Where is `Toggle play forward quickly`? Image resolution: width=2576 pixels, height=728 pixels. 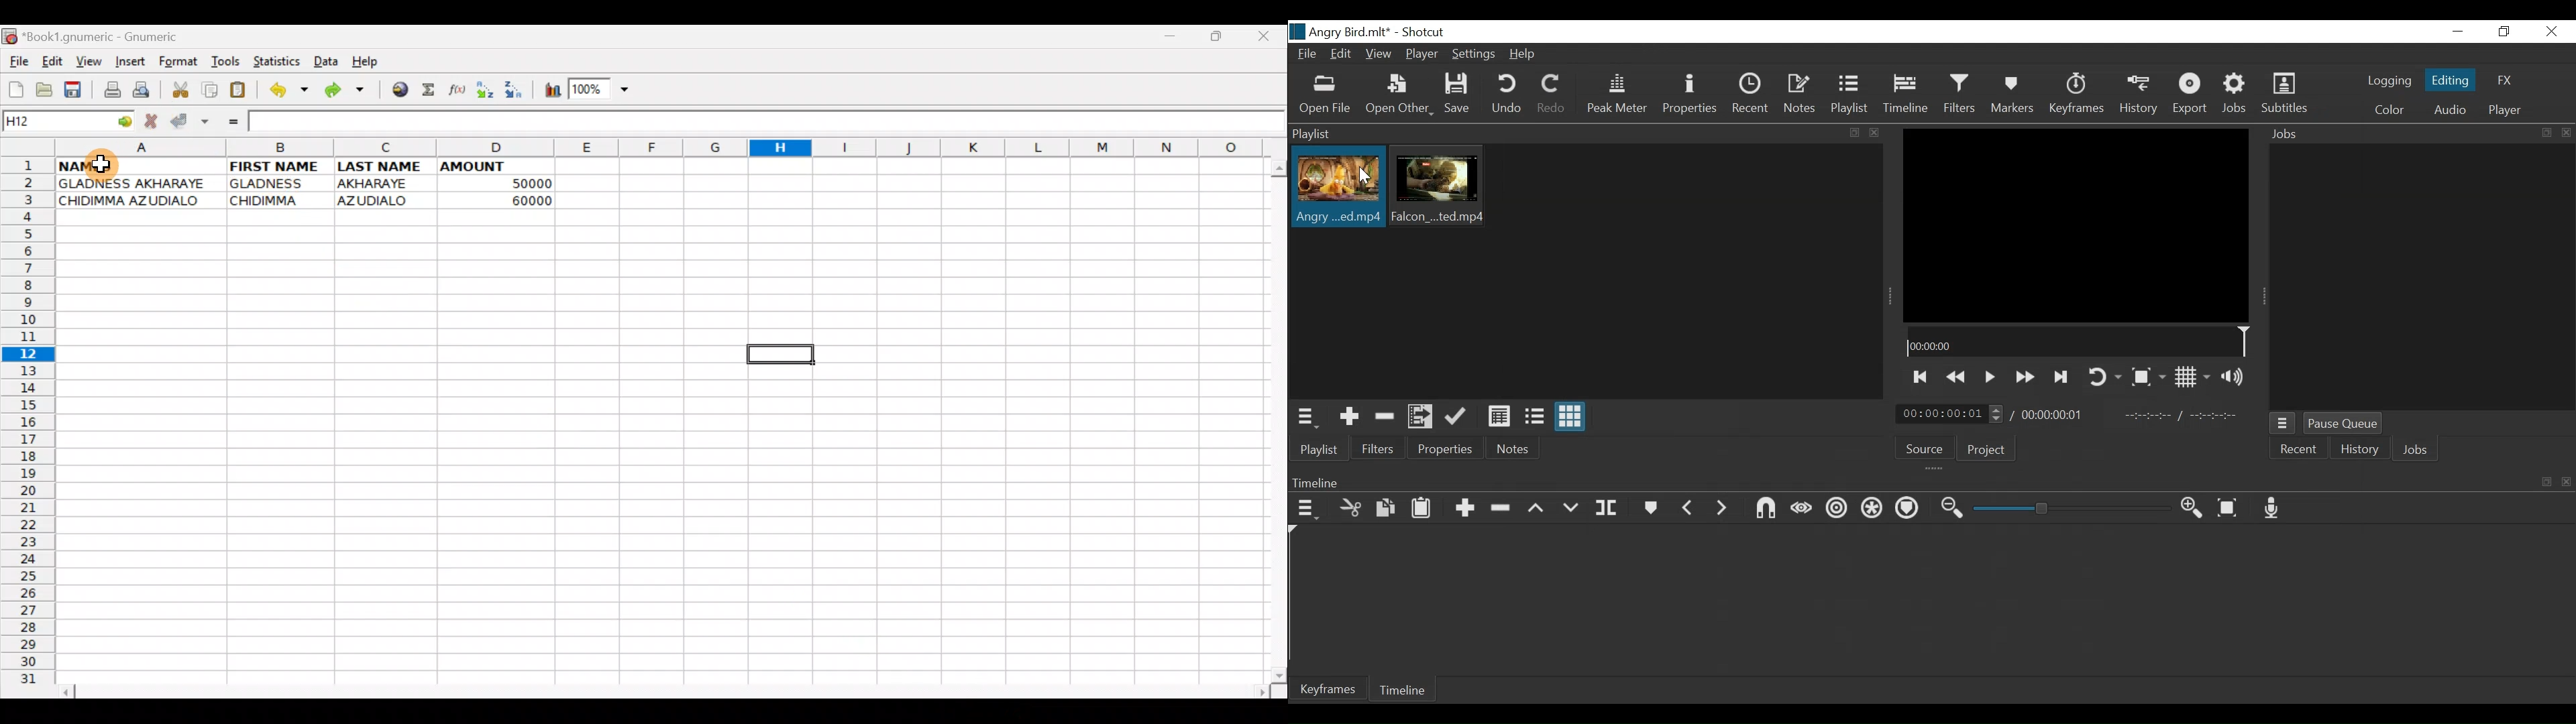
Toggle play forward quickly is located at coordinates (2027, 376).